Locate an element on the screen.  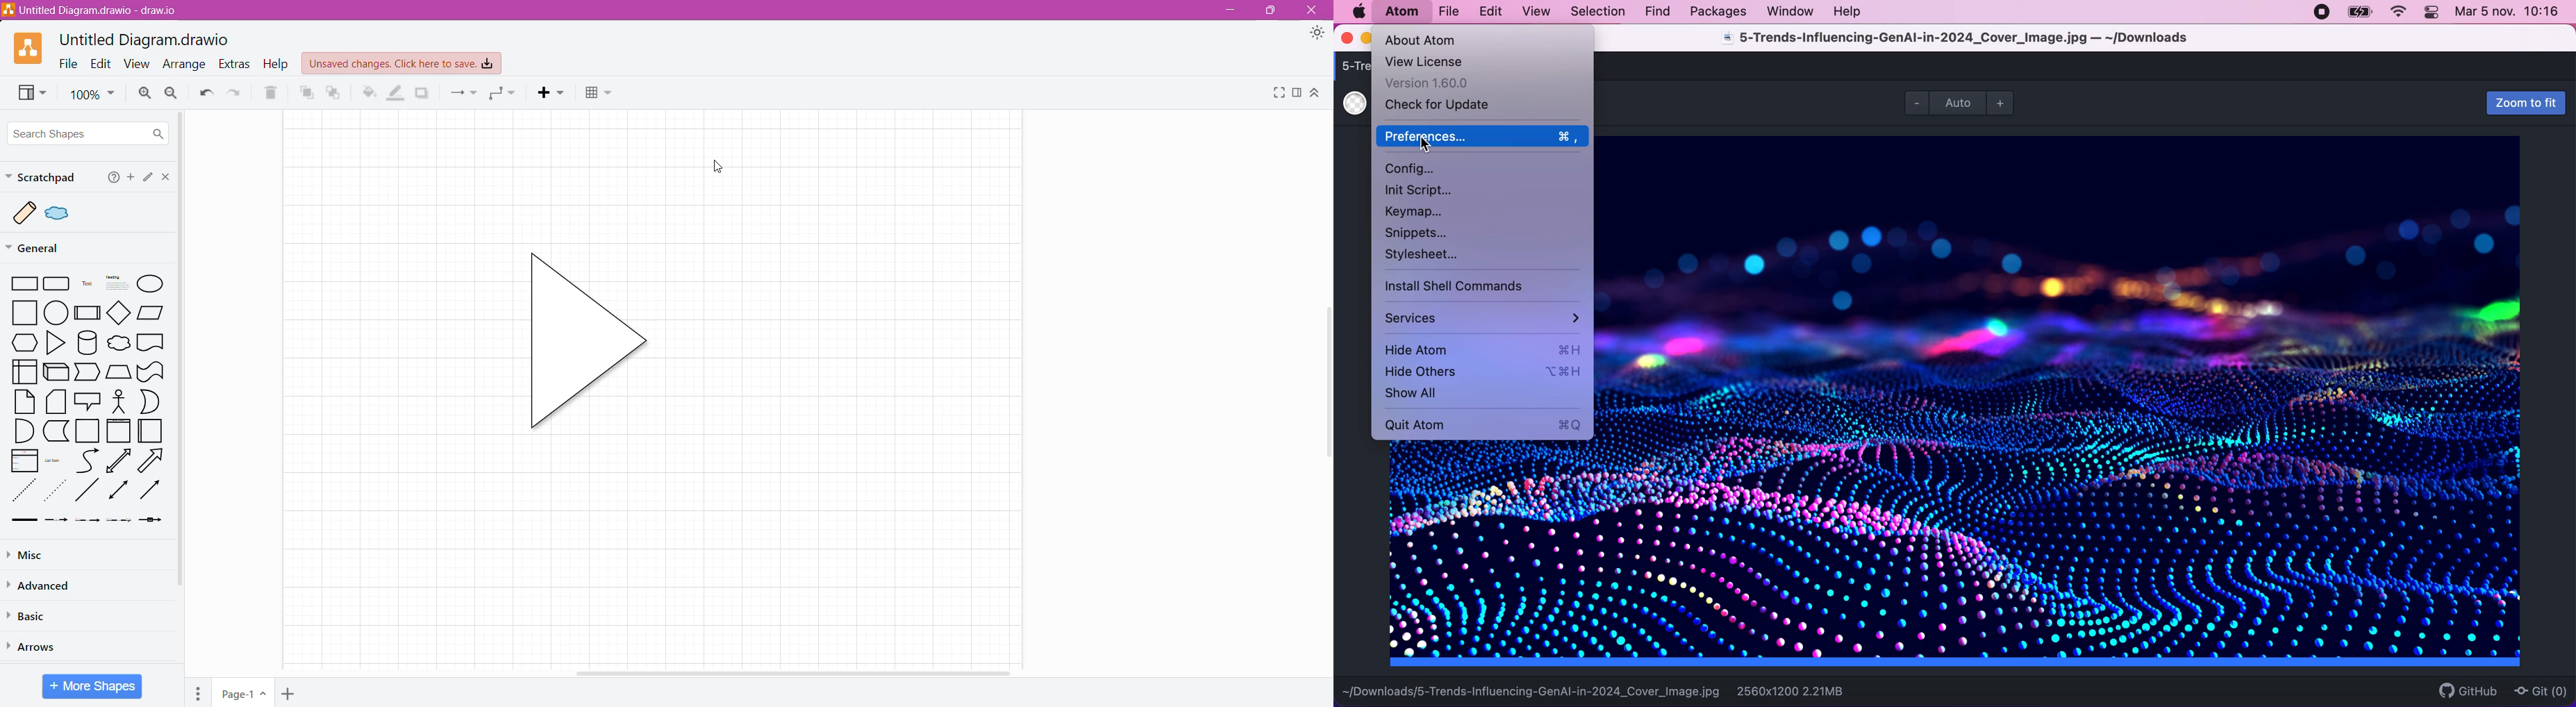
install shell commands is located at coordinates (1460, 286).